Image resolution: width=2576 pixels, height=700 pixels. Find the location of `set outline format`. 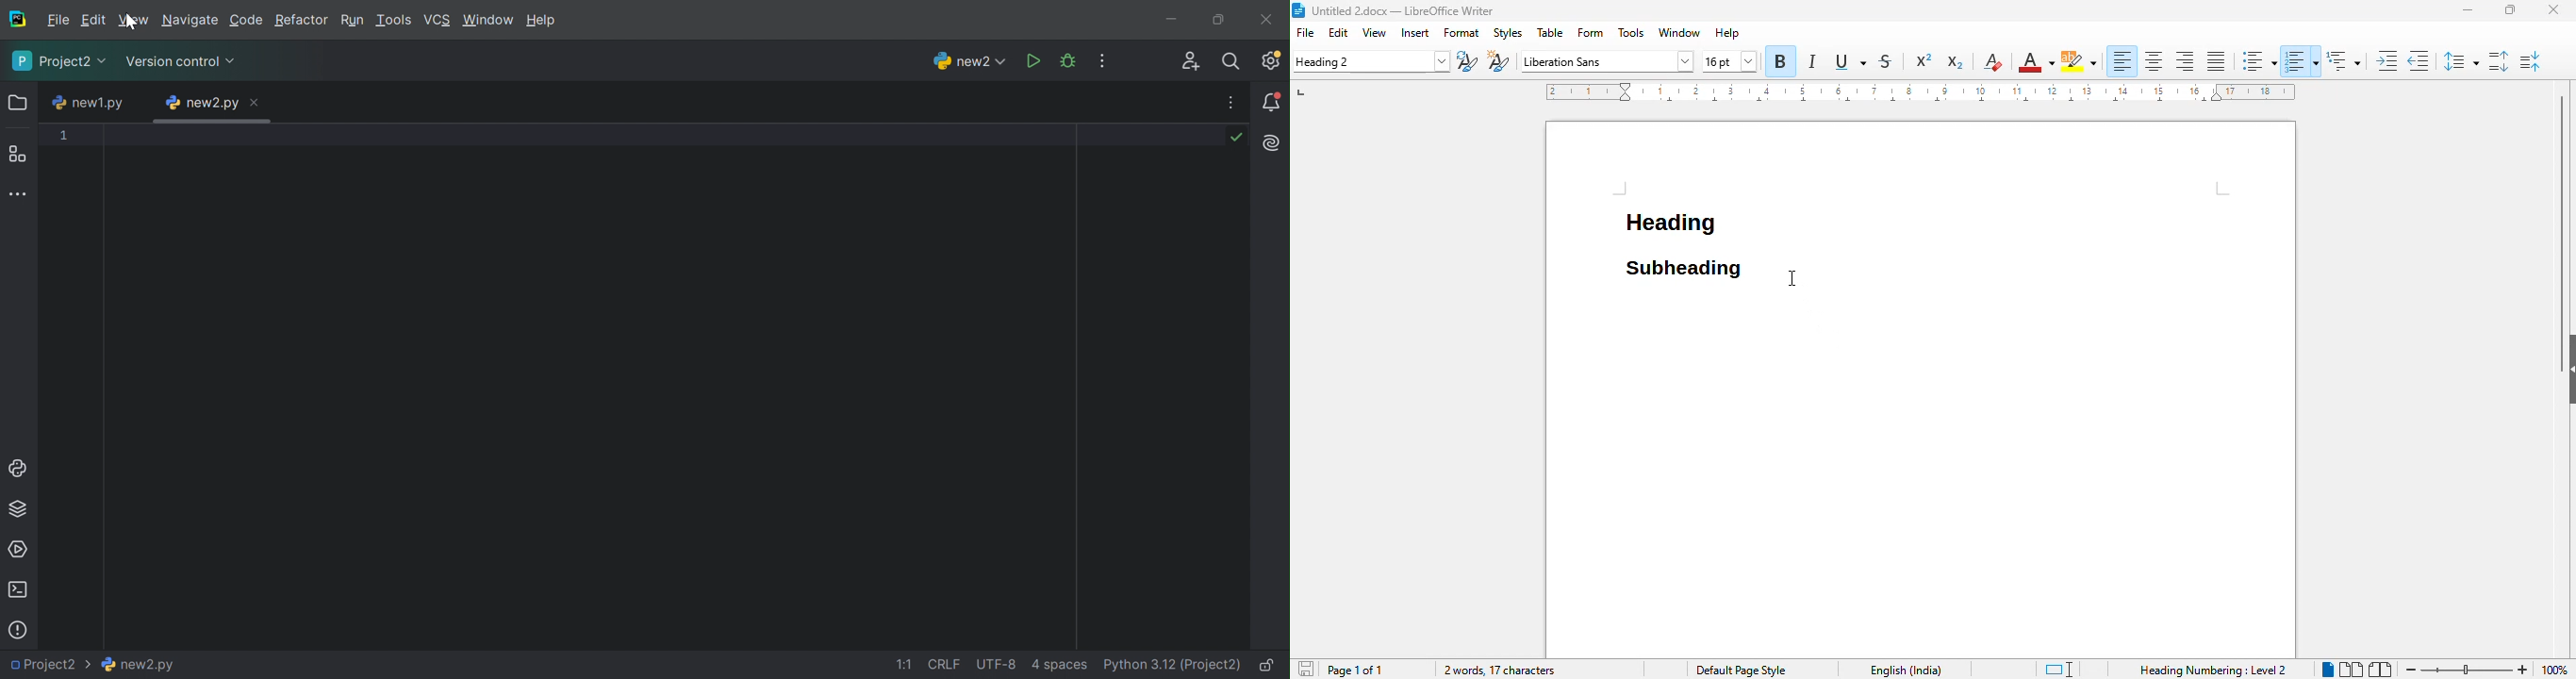

set outline format is located at coordinates (2343, 59).